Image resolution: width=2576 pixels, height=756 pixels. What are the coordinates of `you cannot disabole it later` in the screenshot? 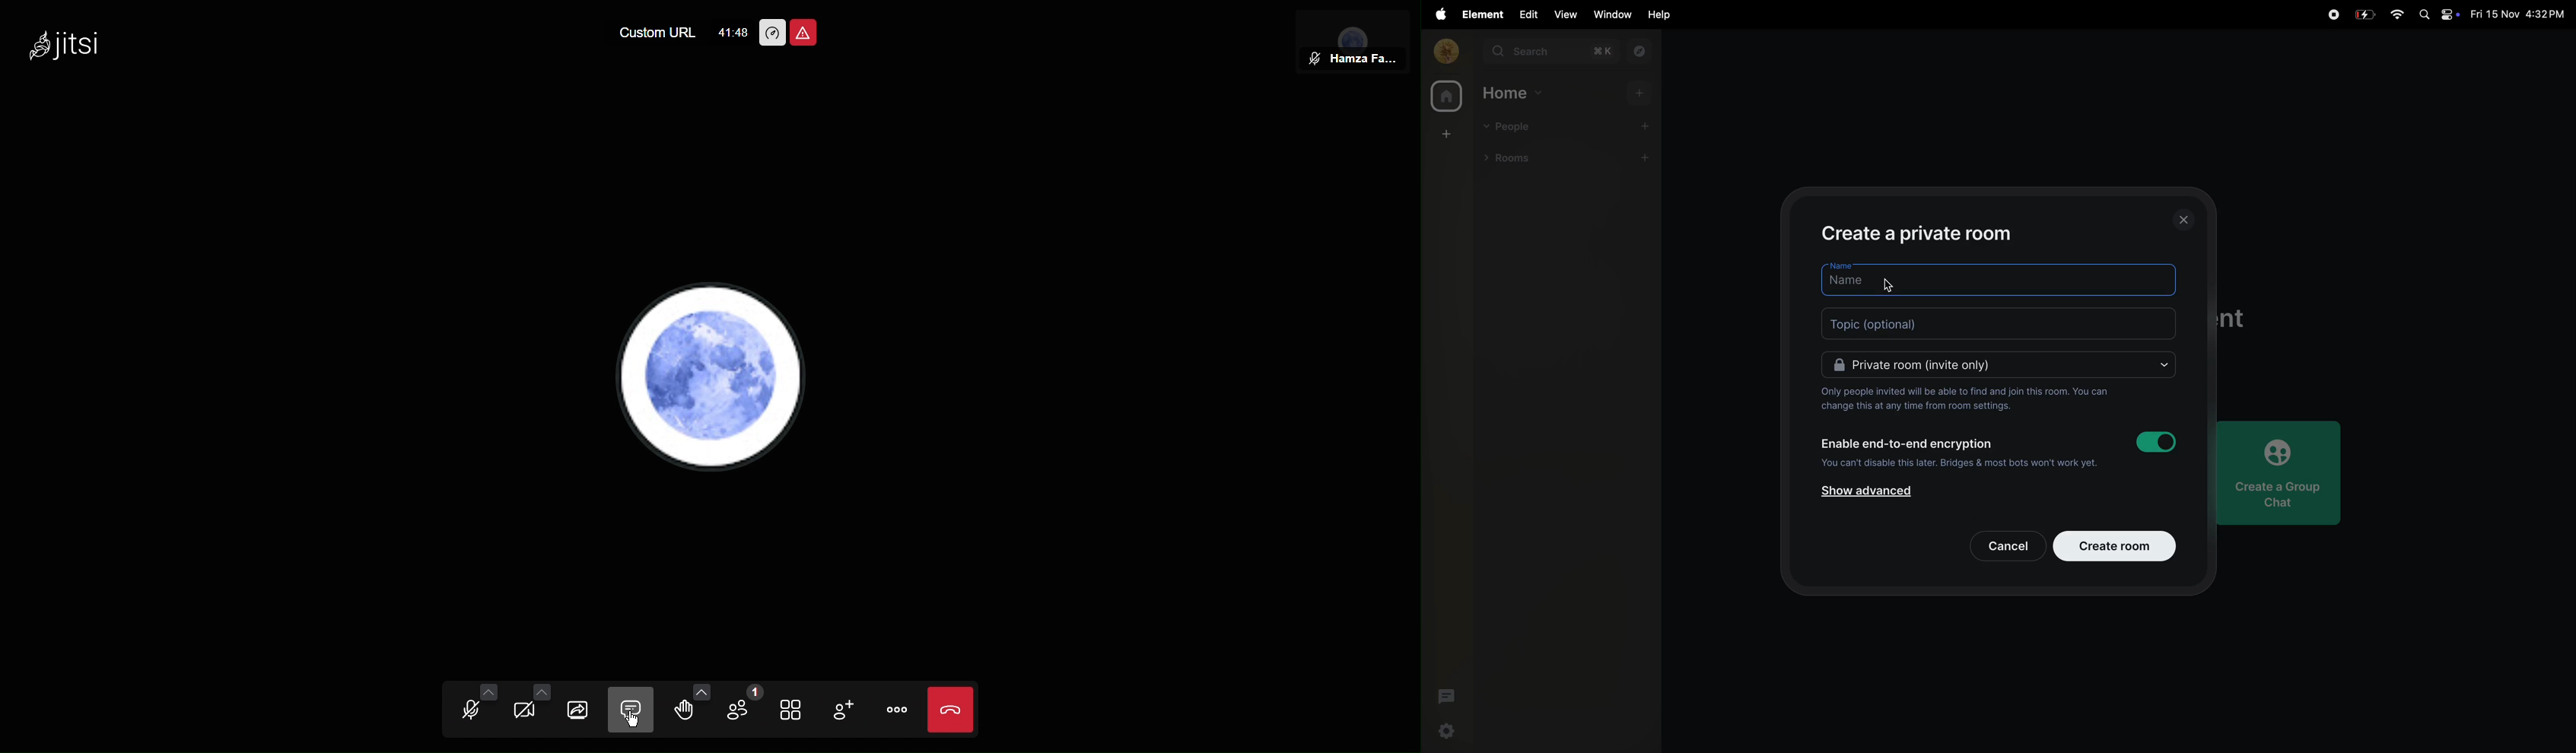 It's located at (1958, 465).